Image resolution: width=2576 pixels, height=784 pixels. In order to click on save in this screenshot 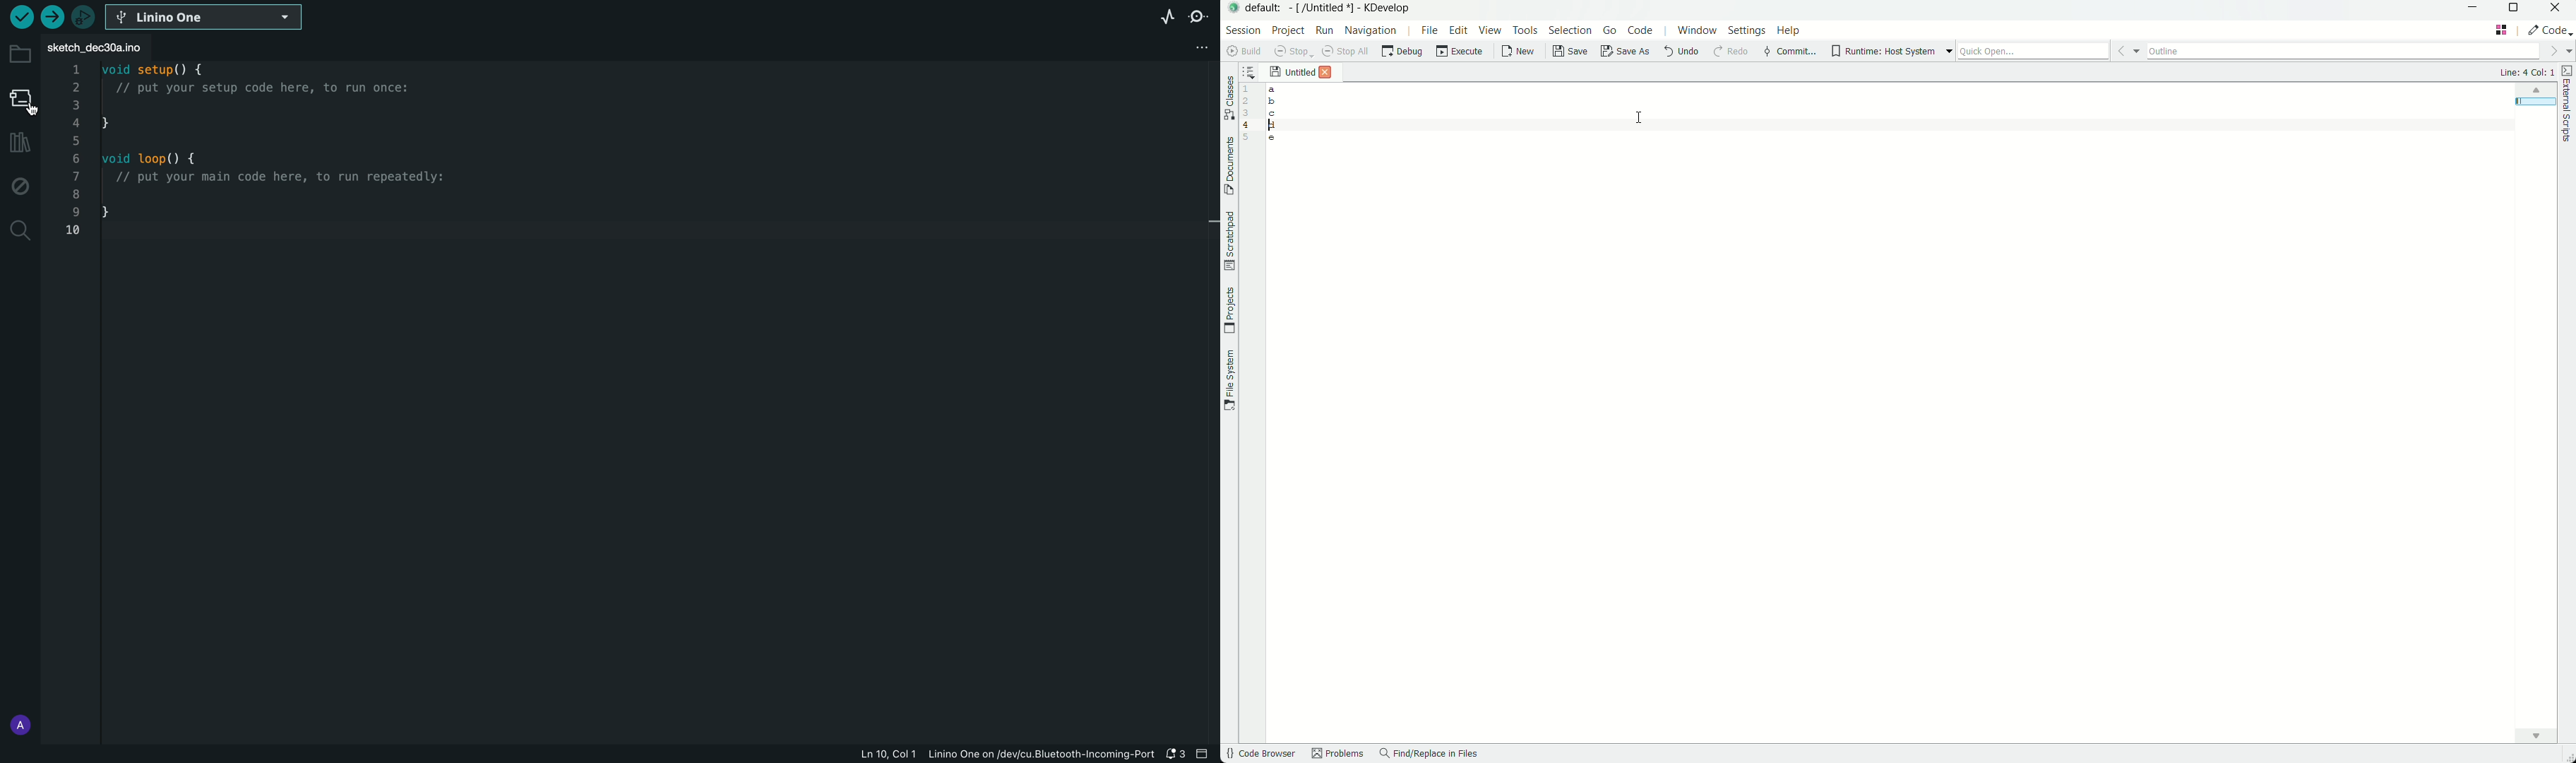, I will do `click(1293, 52)`.